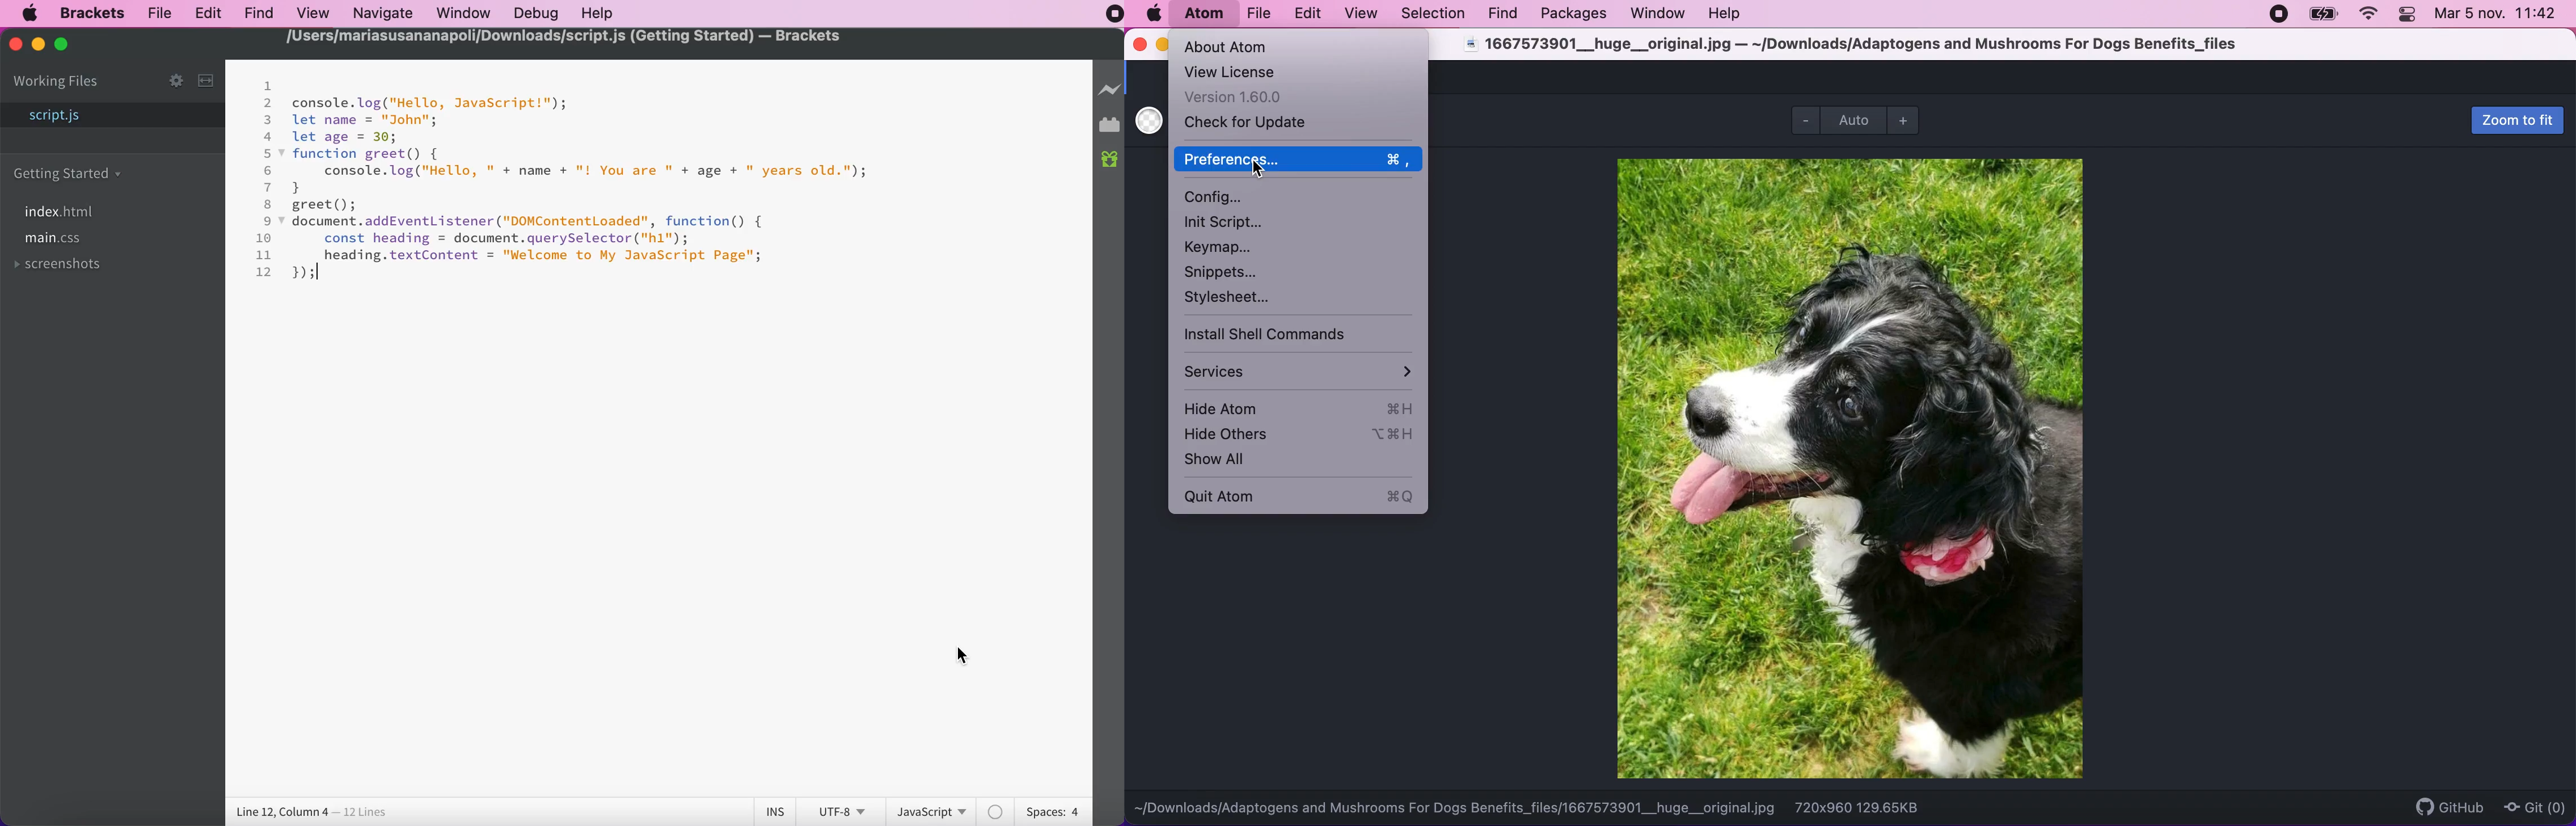 The image size is (2576, 840). I want to click on extension manager, so click(1110, 127).